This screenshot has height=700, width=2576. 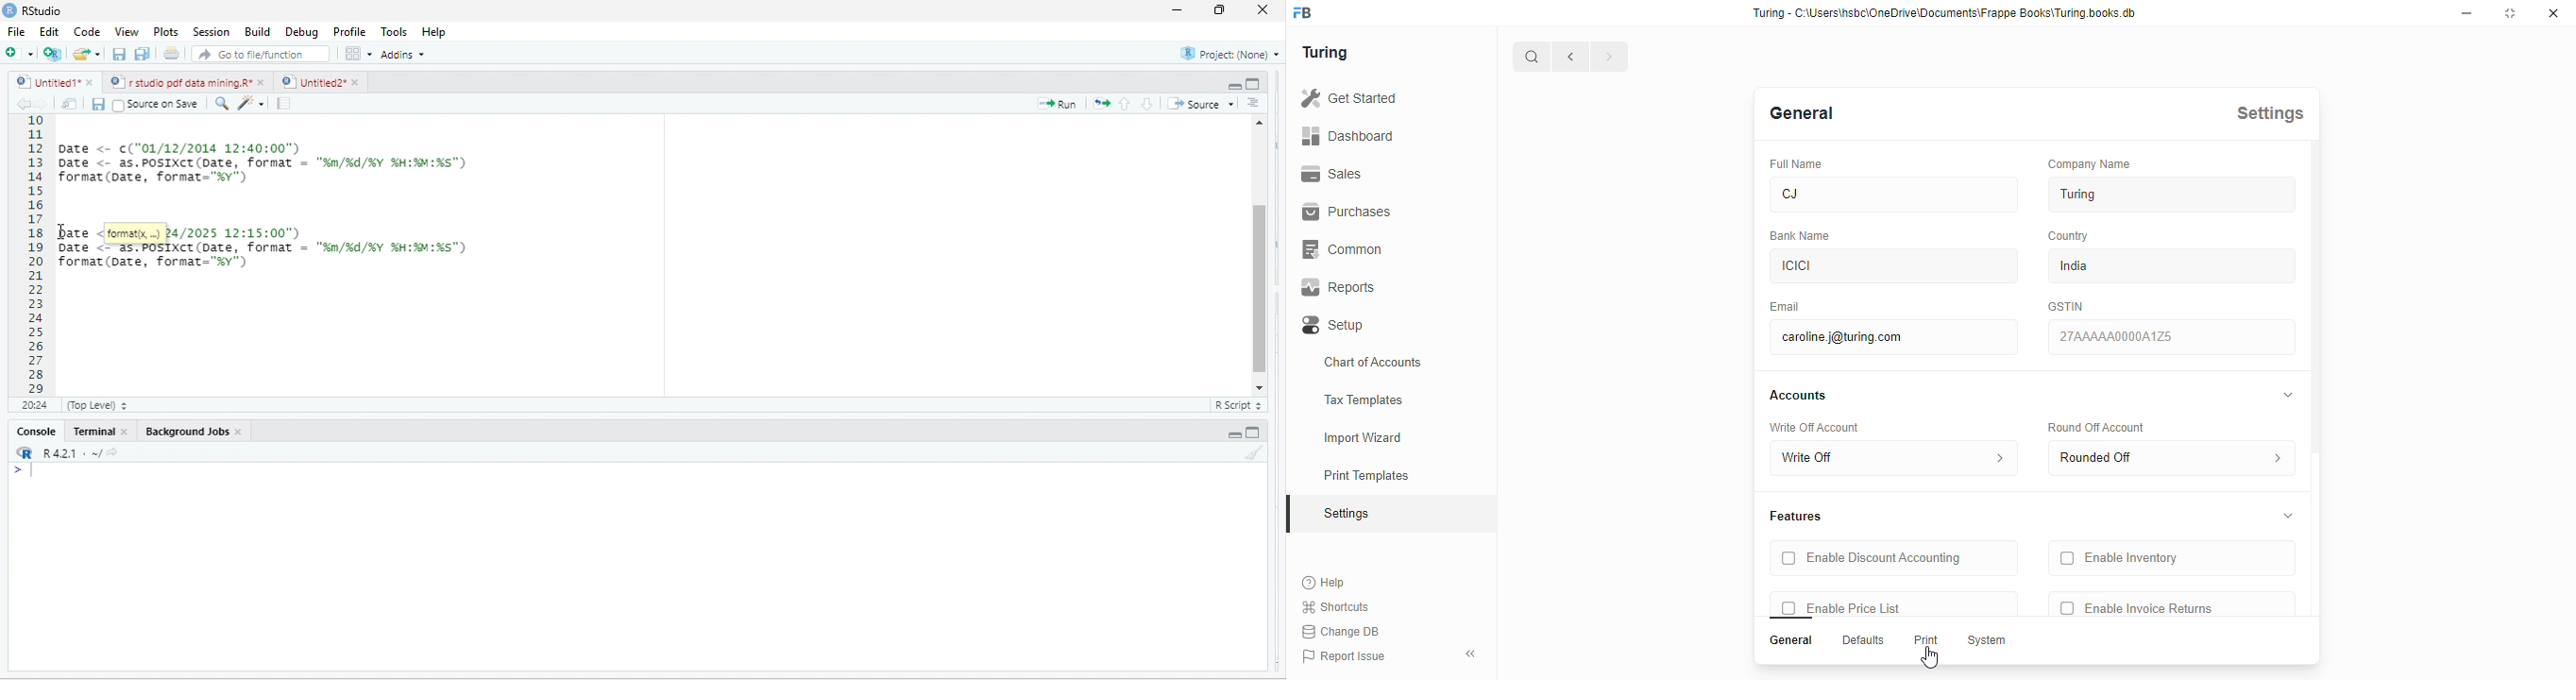 What do you see at coordinates (1217, 11) in the screenshot?
I see `maximize` at bounding box center [1217, 11].